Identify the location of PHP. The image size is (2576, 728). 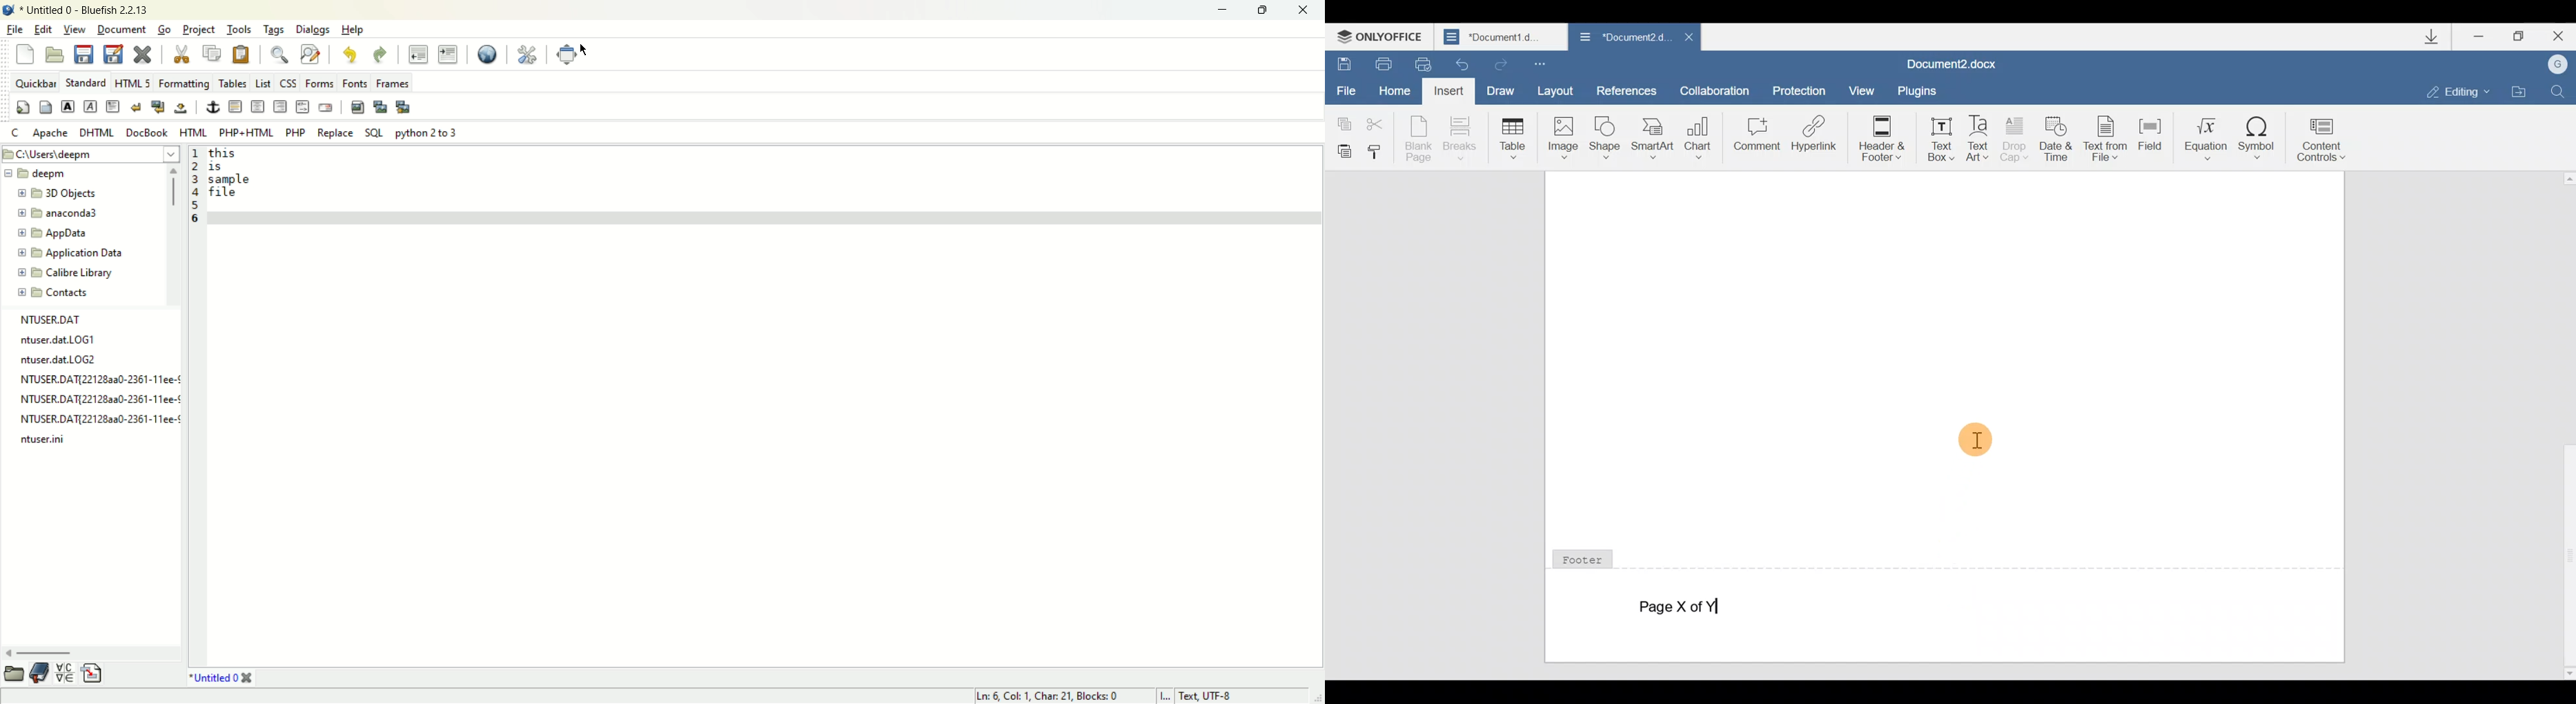
(295, 134).